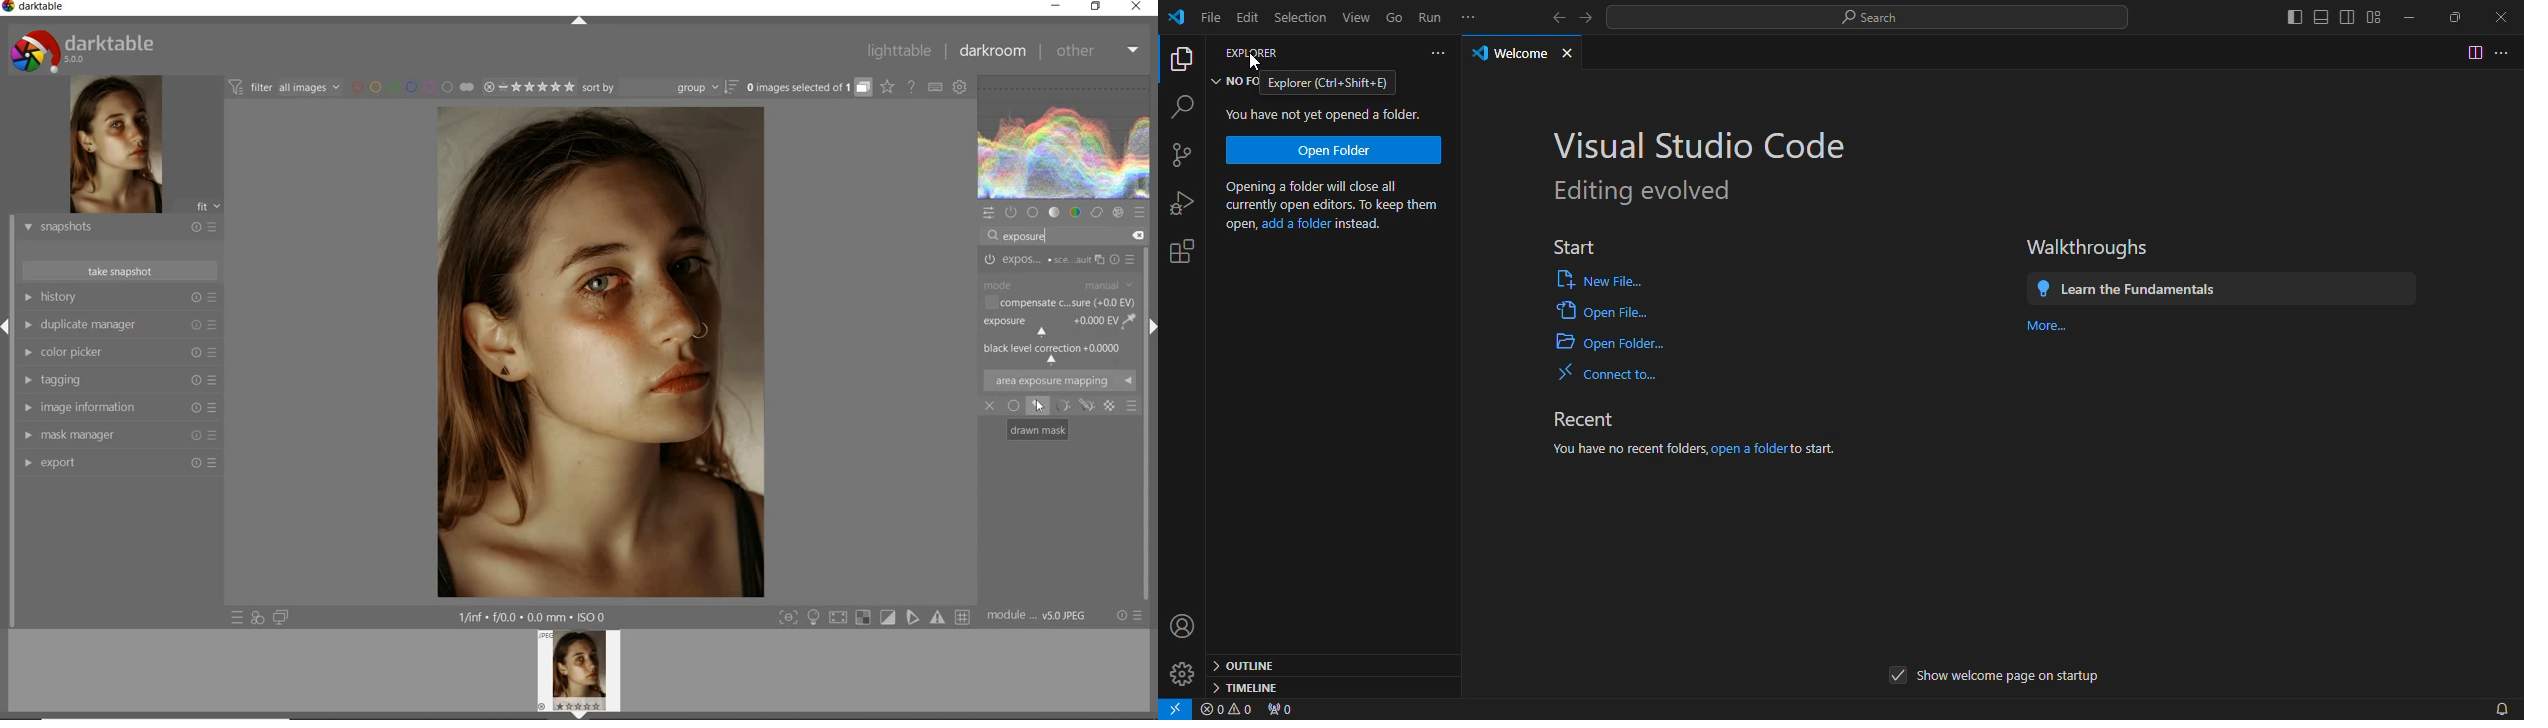  Describe the element at coordinates (1396, 16) in the screenshot. I see `Go` at that location.